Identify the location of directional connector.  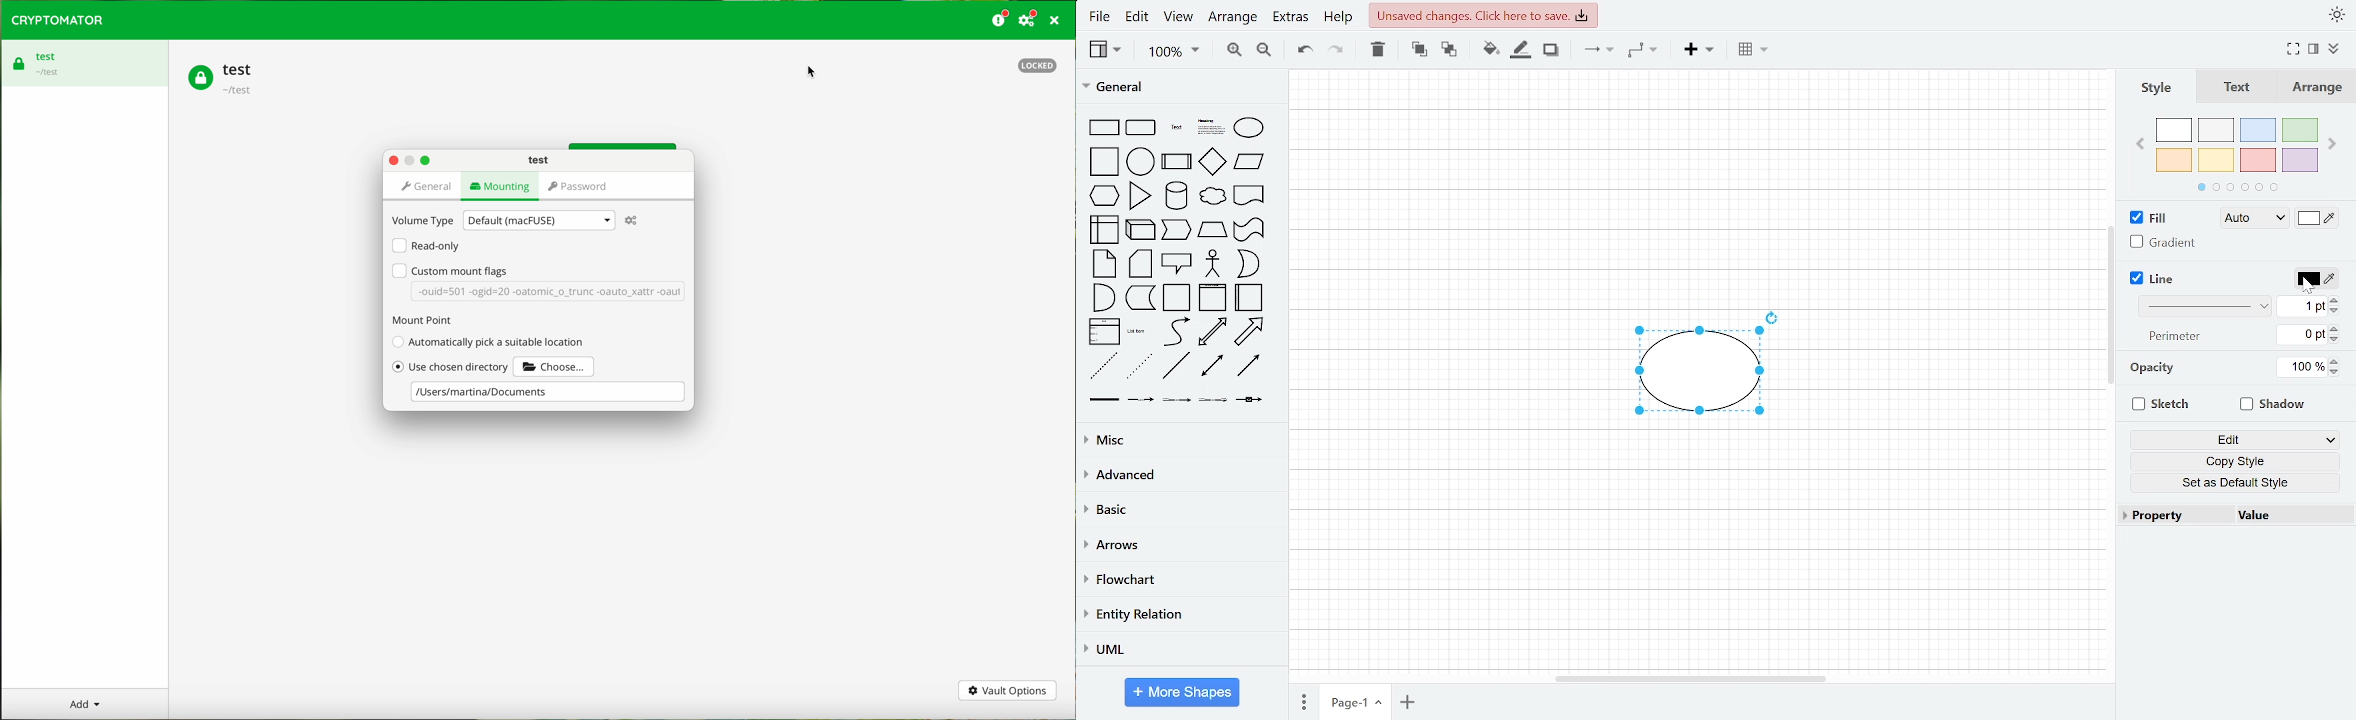
(1250, 366).